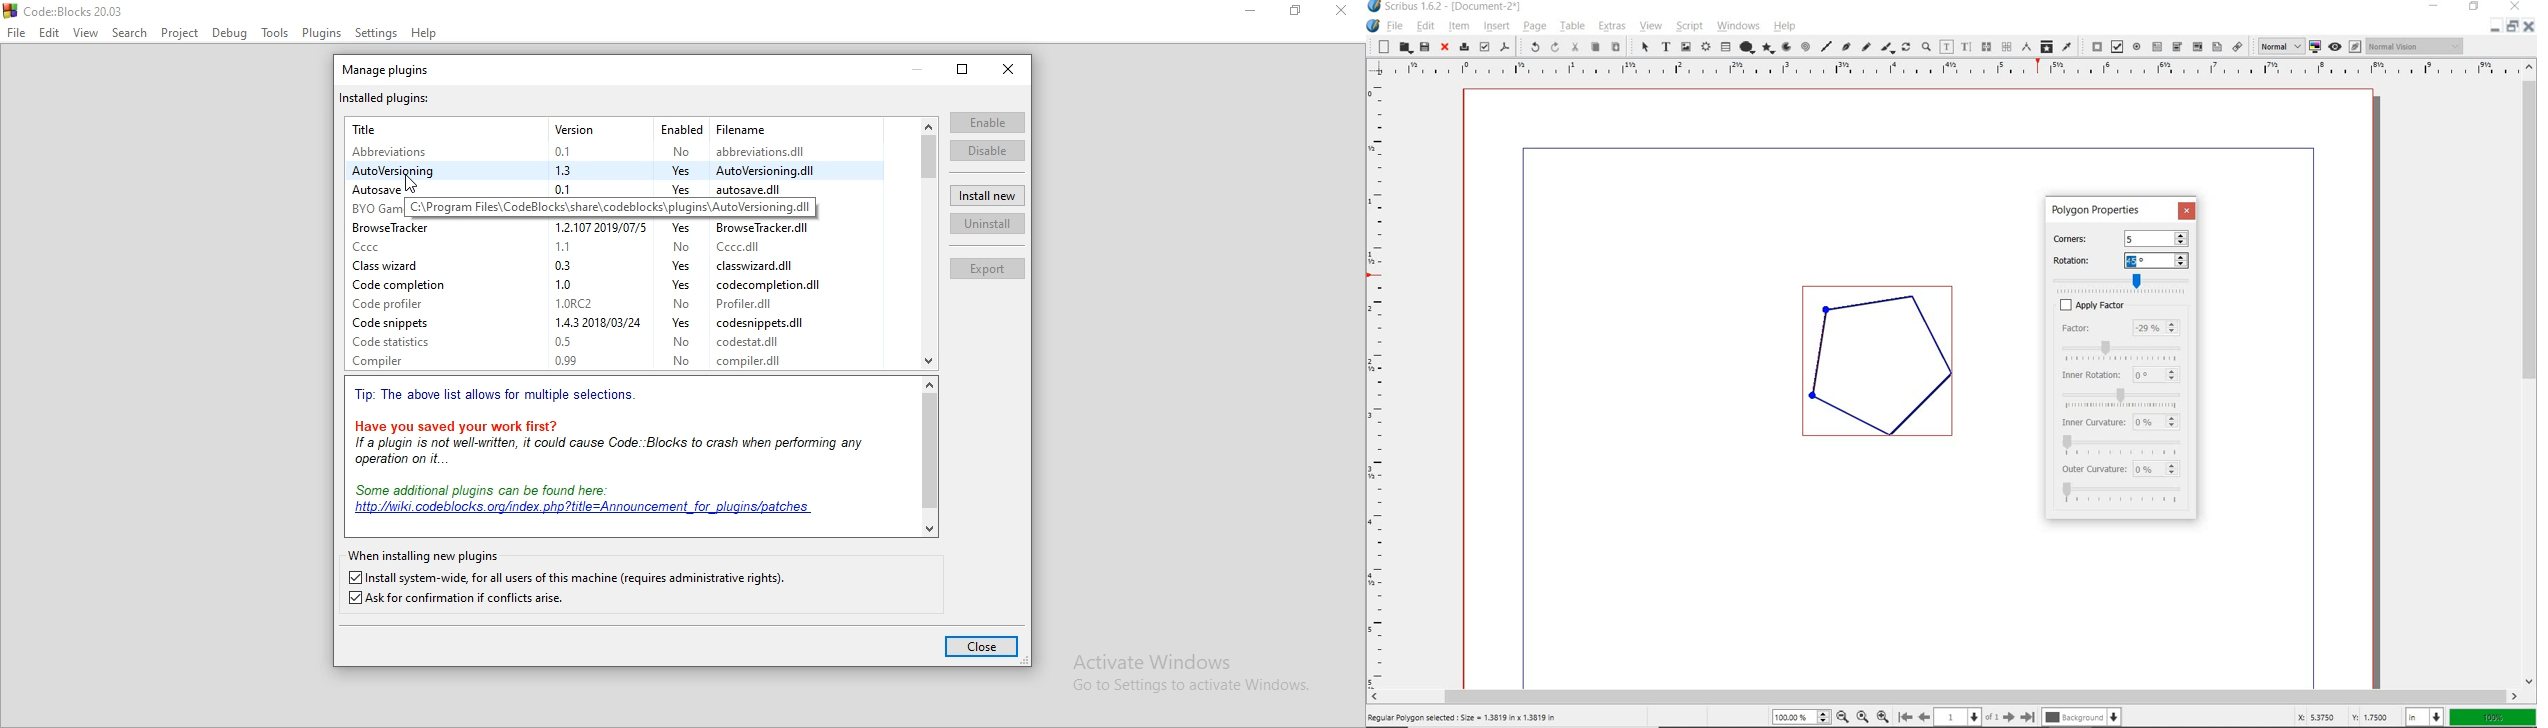 The width and height of the screenshot is (2548, 728). What do you see at coordinates (275, 34) in the screenshot?
I see `Tools` at bounding box center [275, 34].